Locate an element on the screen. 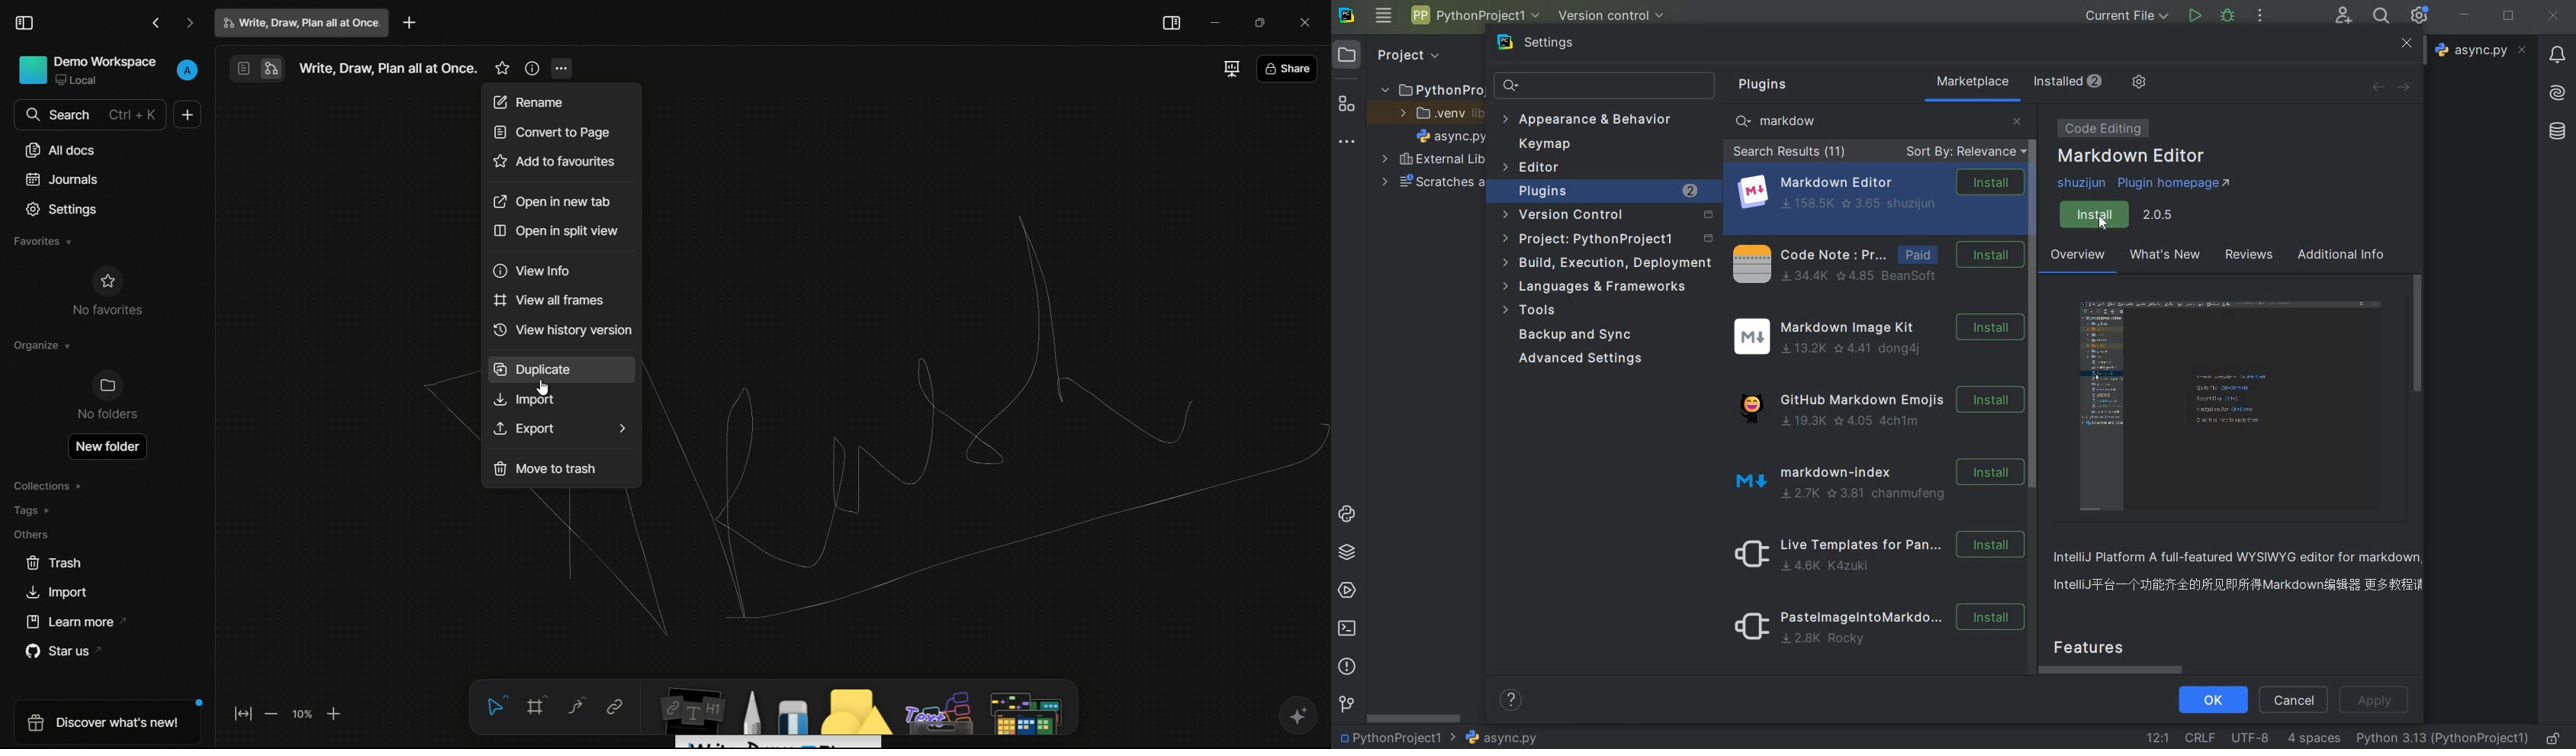 This screenshot has width=2576, height=756. python console is located at coordinates (1348, 516).